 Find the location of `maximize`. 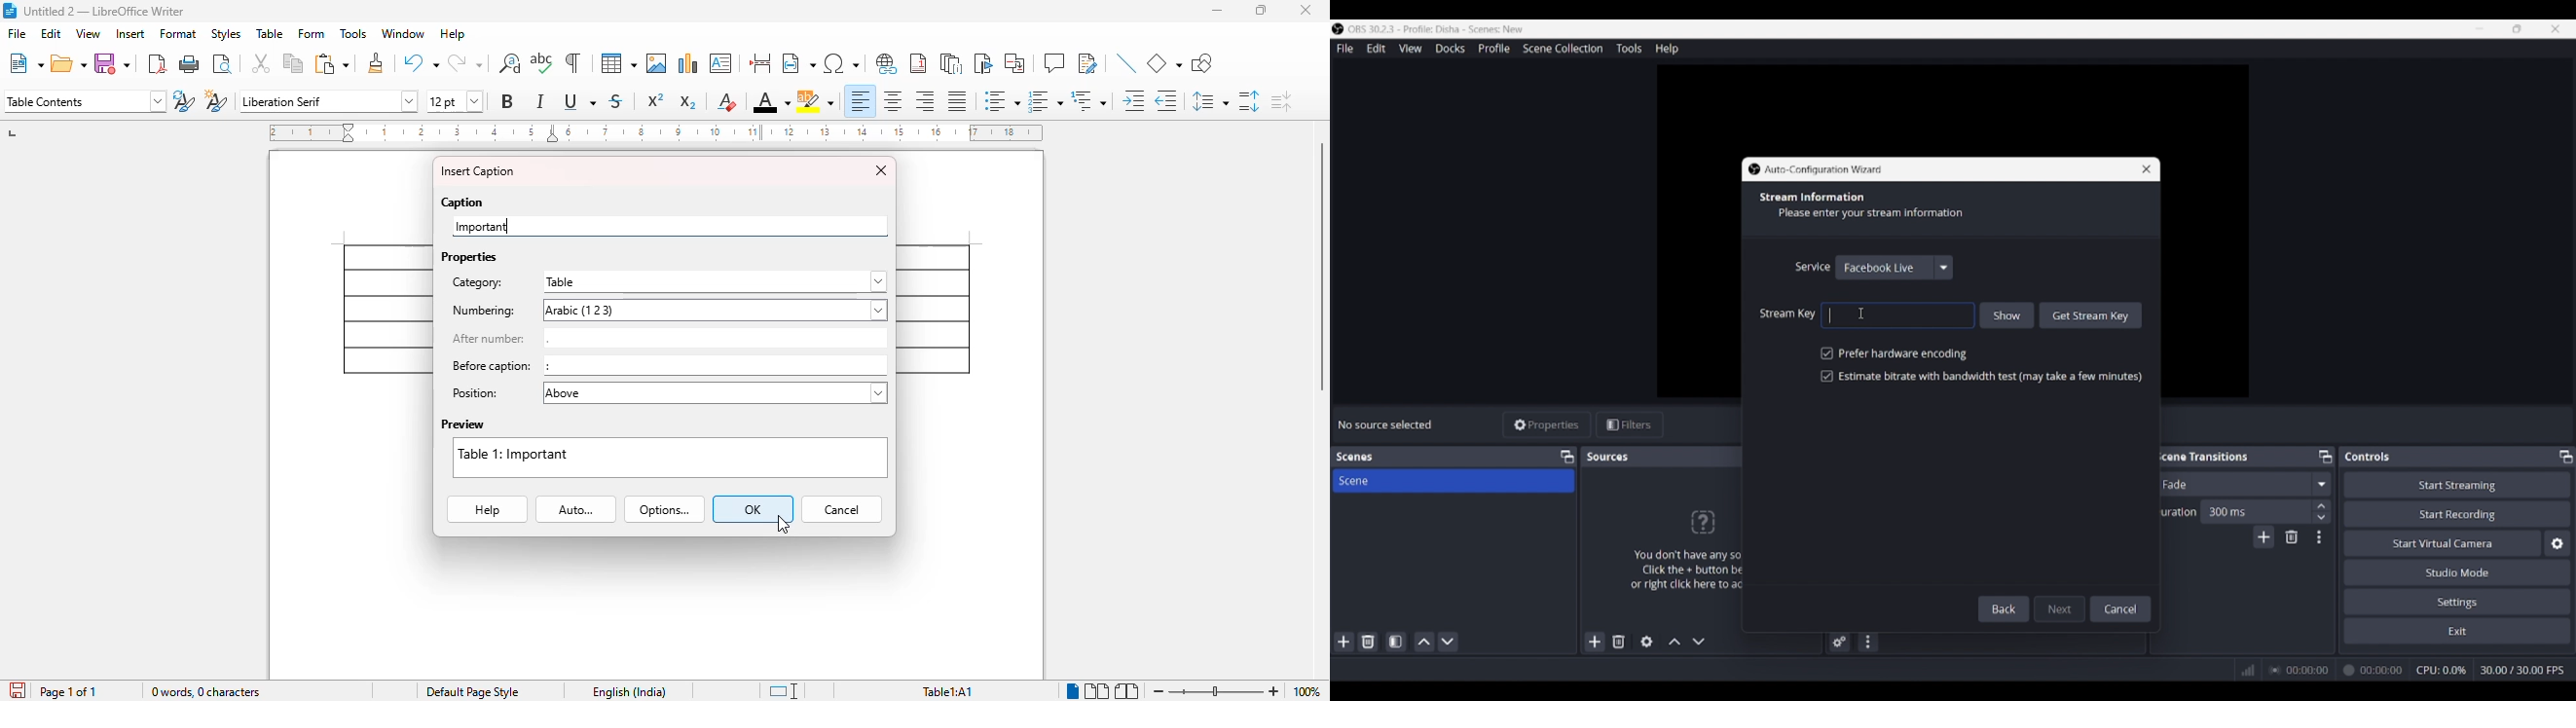

maximize is located at coordinates (1261, 10).